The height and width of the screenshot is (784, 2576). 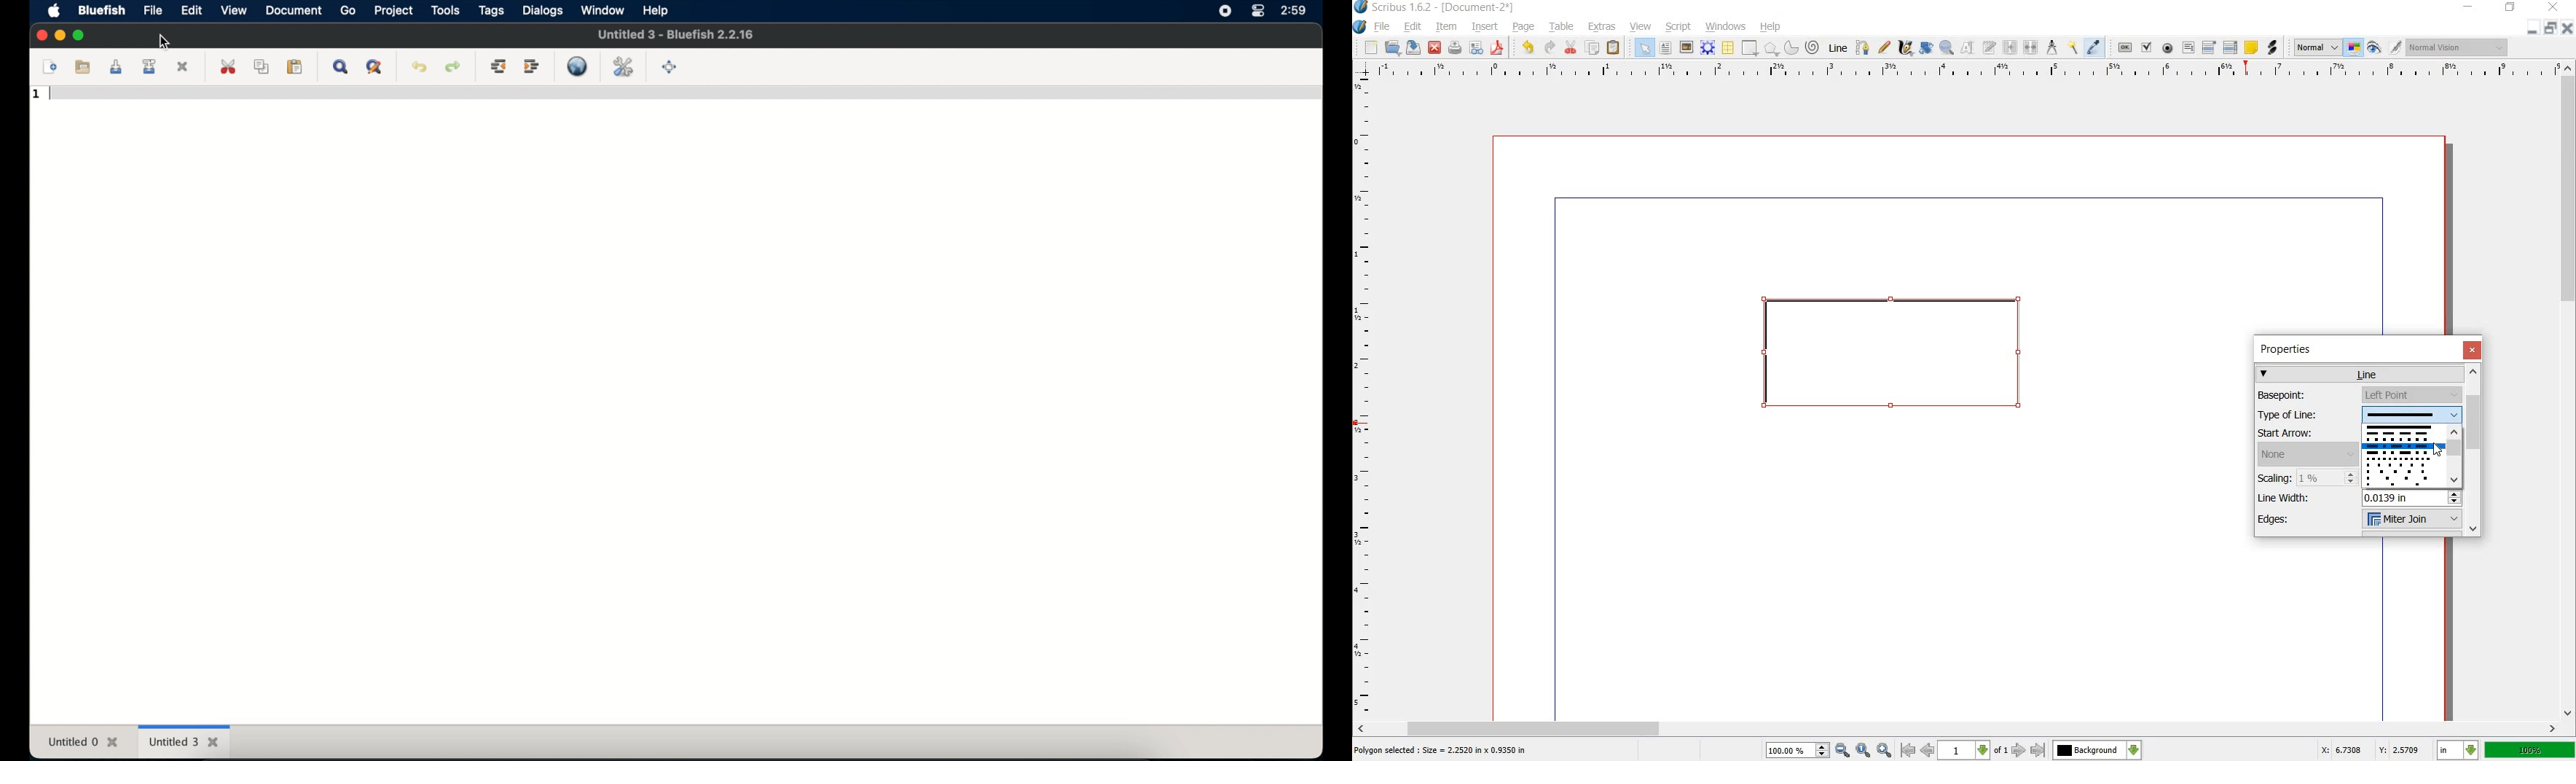 I want to click on MINIMIZE, so click(x=2467, y=7).